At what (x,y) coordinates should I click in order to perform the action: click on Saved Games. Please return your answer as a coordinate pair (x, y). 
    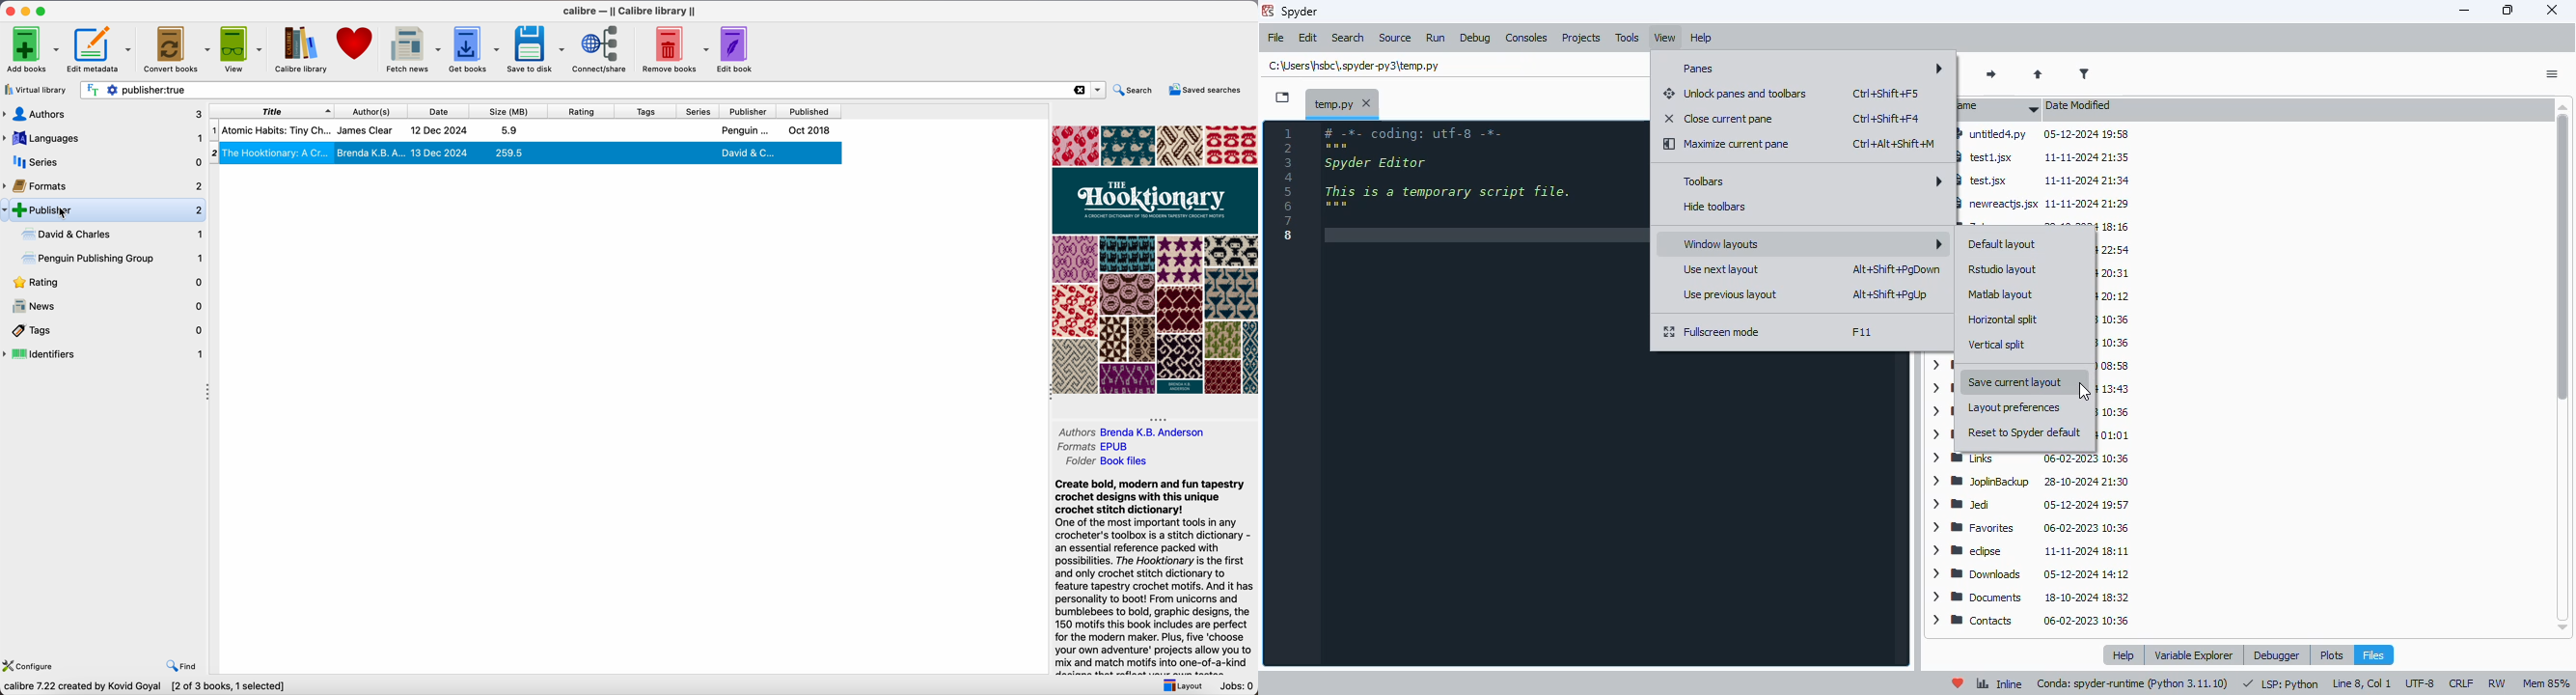
    Looking at the image, I should click on (2110, 342).